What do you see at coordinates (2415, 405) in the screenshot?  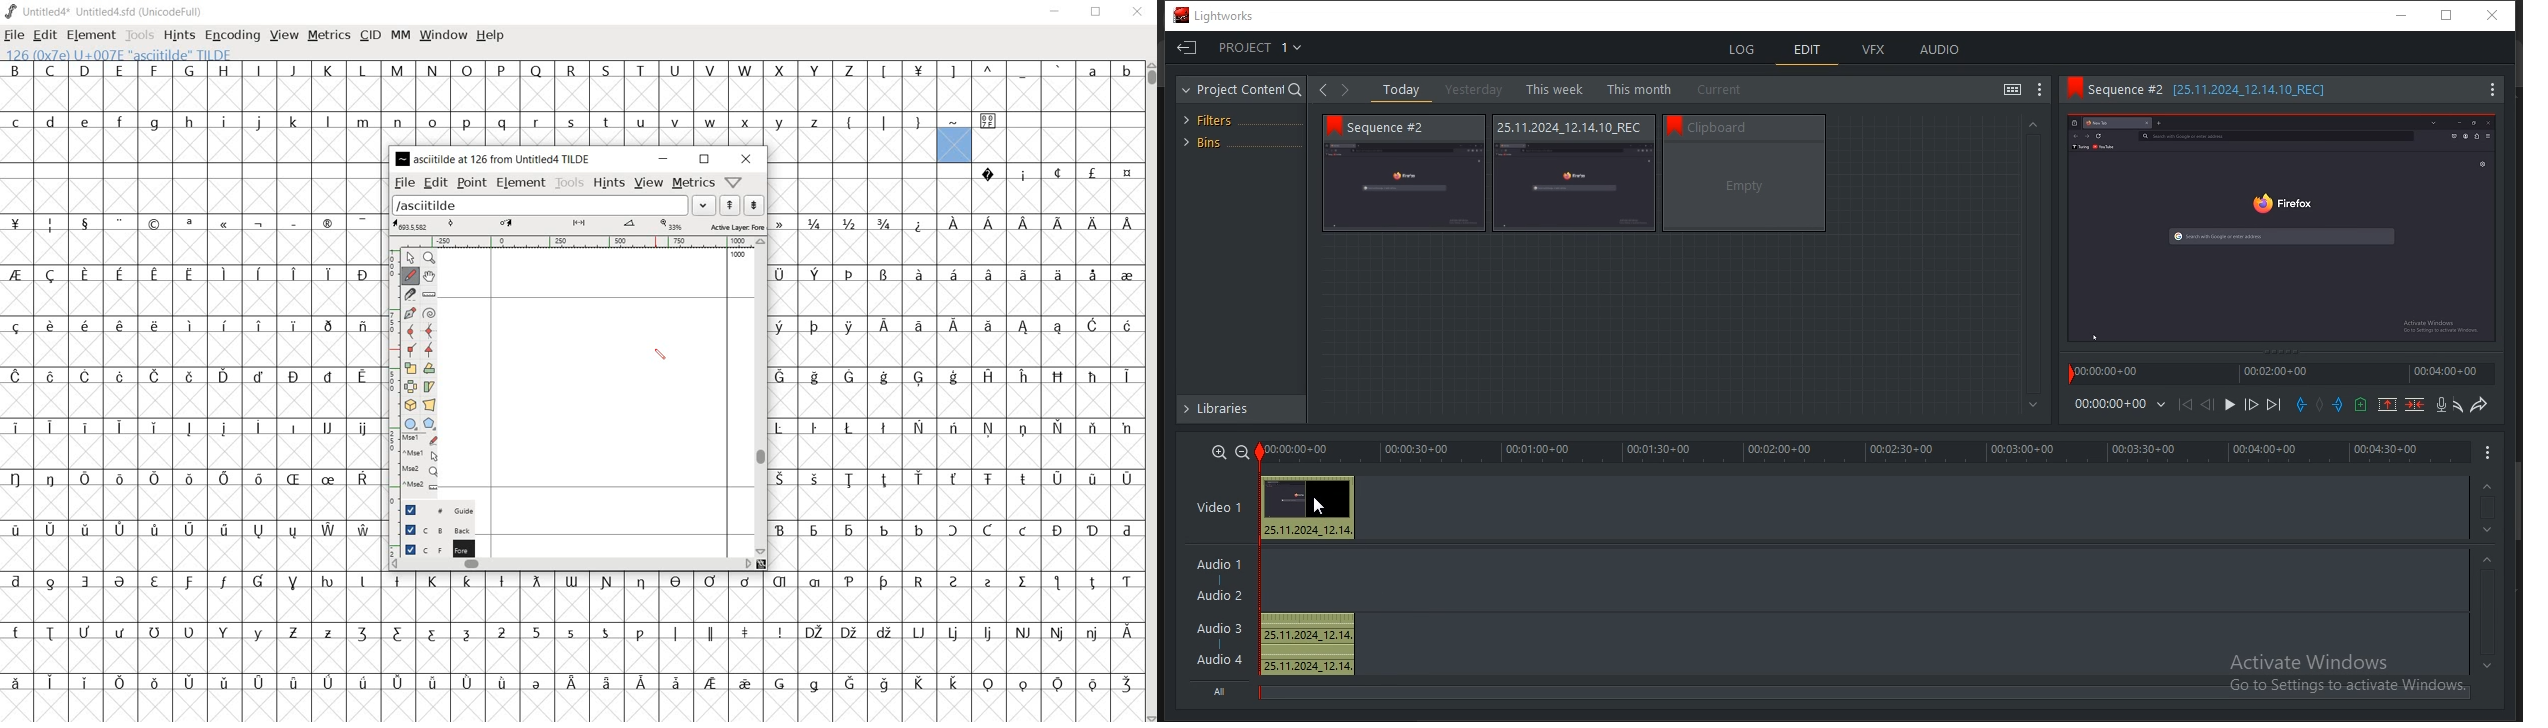 I see `delete marked section` at bounding box center [2415, 405].